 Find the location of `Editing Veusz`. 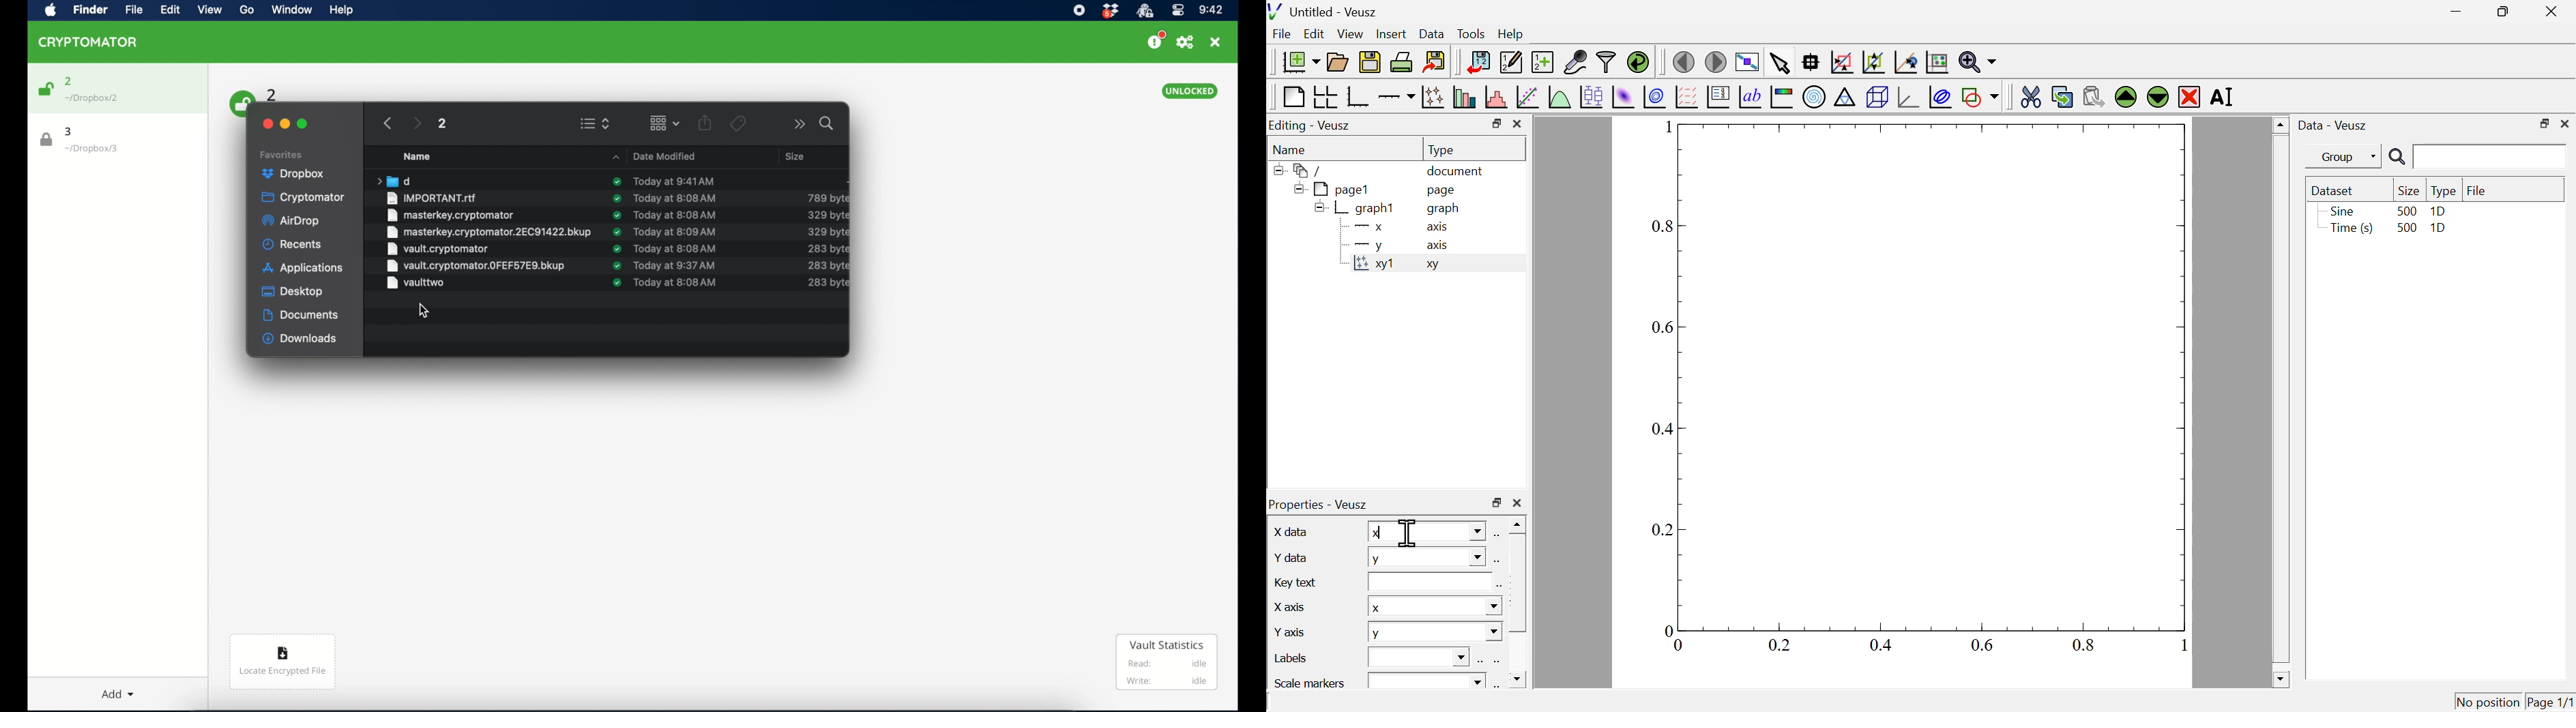

Editing Veusz is located at coordinates (1313, 125).